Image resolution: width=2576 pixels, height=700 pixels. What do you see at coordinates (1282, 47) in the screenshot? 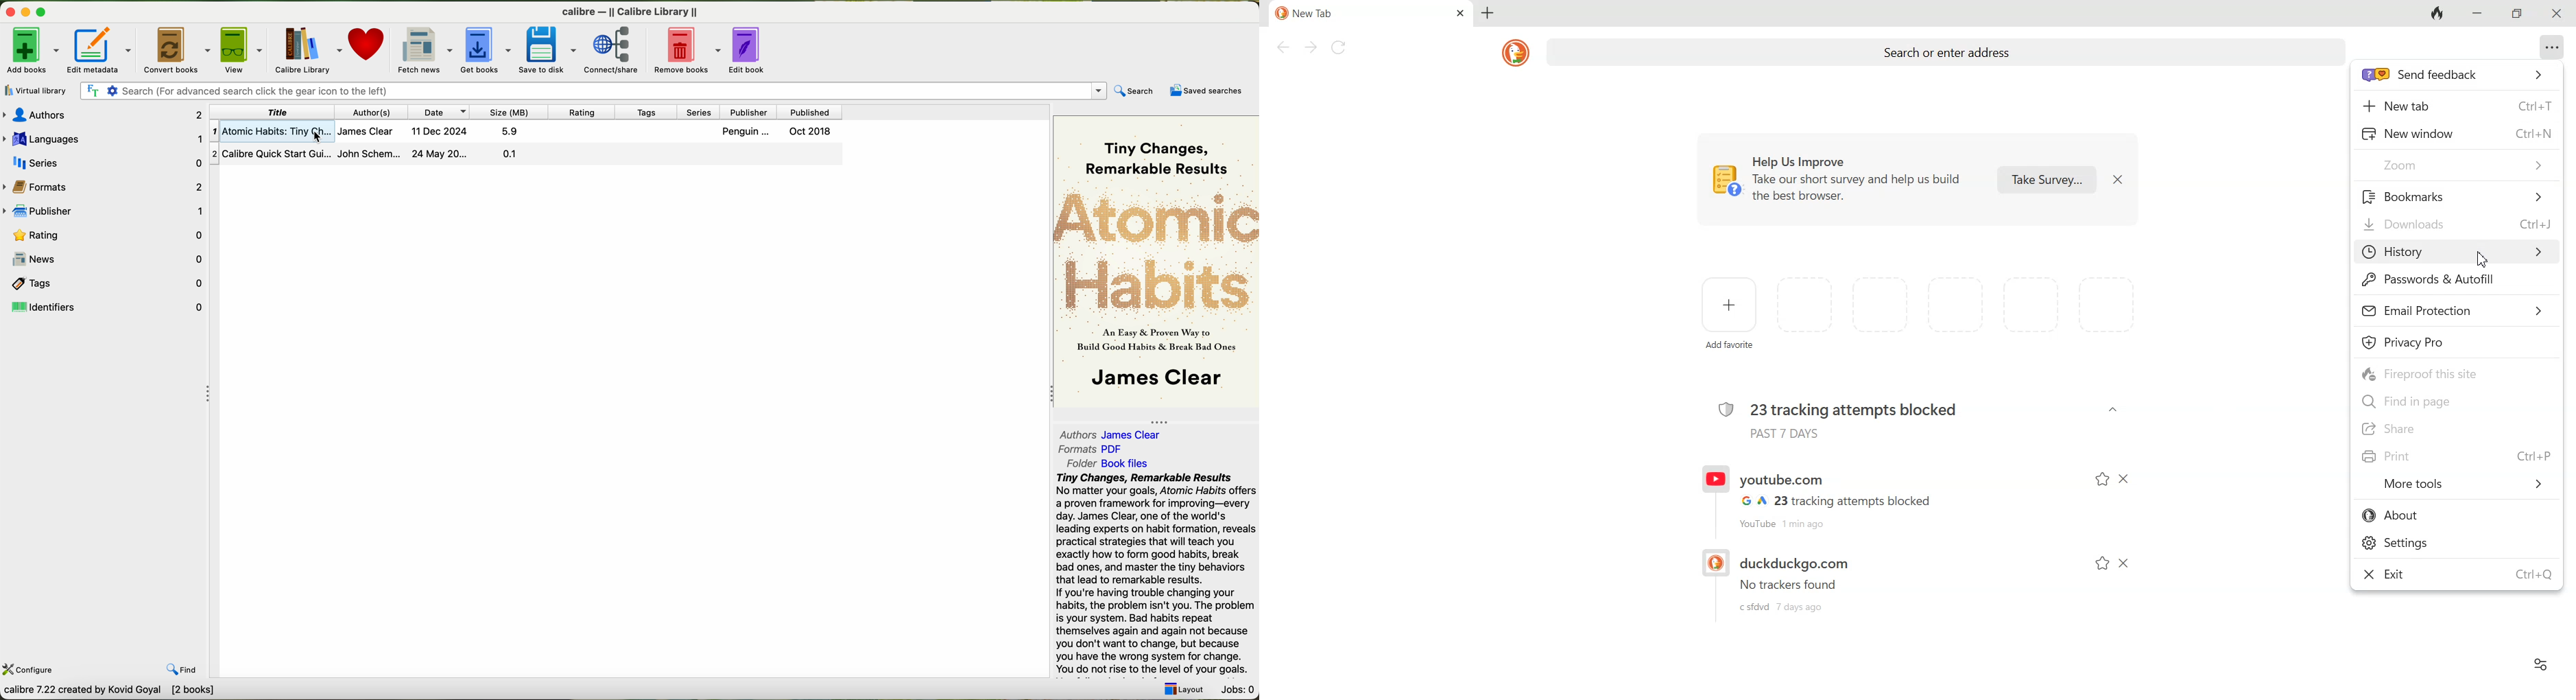
I see `Back` at bounding box center [1282, 47].